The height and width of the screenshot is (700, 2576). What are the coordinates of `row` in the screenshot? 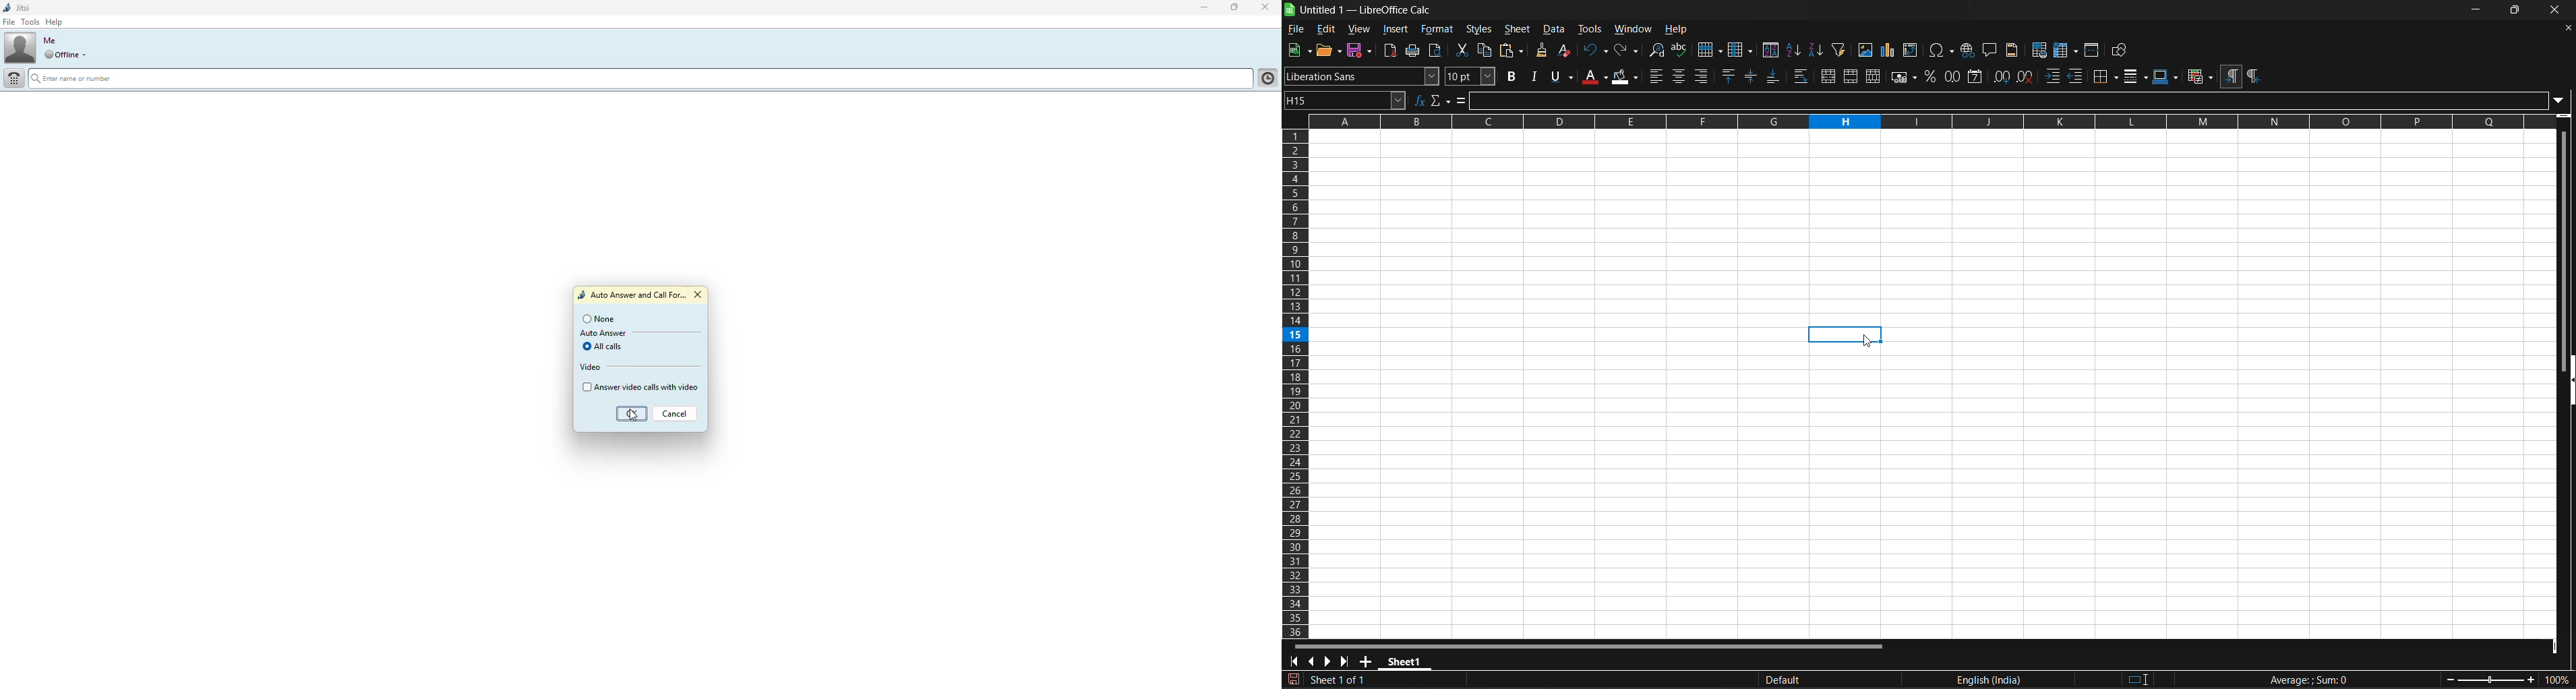 It's located at (1710, 49).